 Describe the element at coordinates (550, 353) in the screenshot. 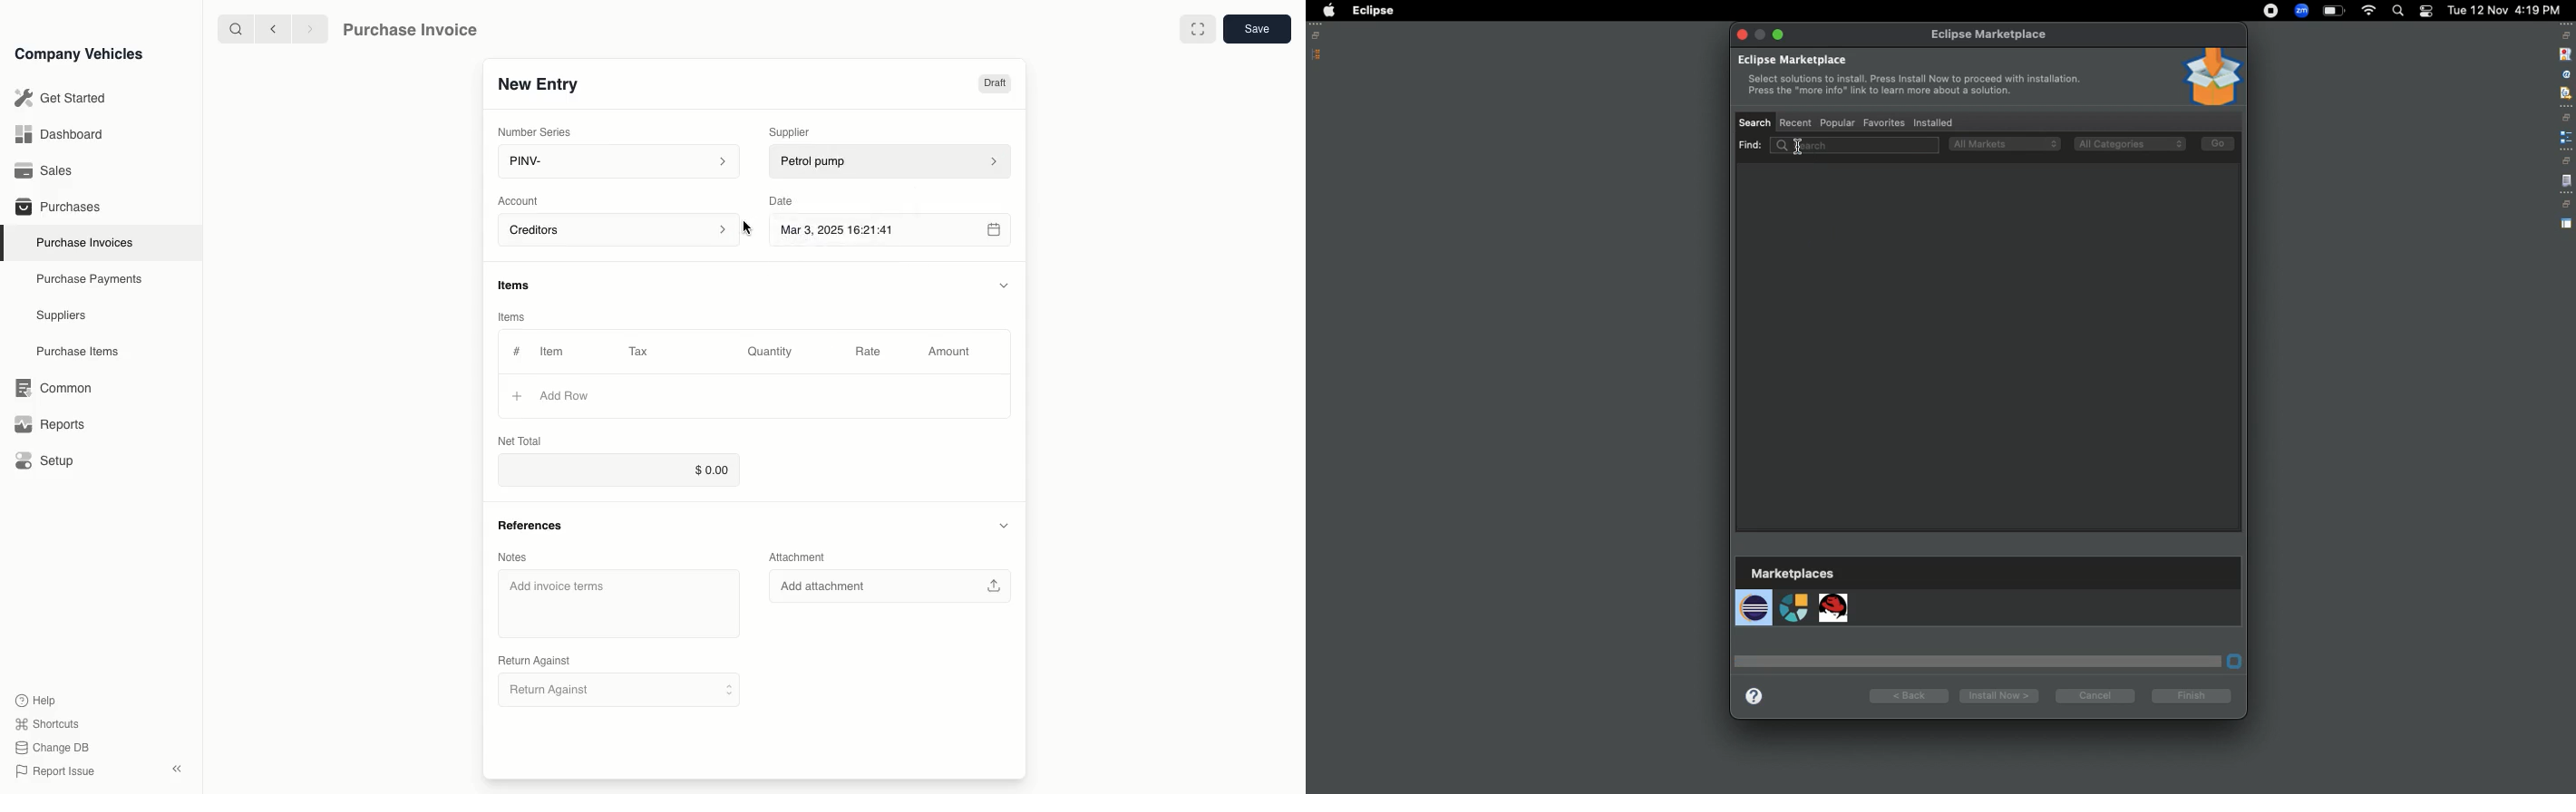

I see `Item` at that location.